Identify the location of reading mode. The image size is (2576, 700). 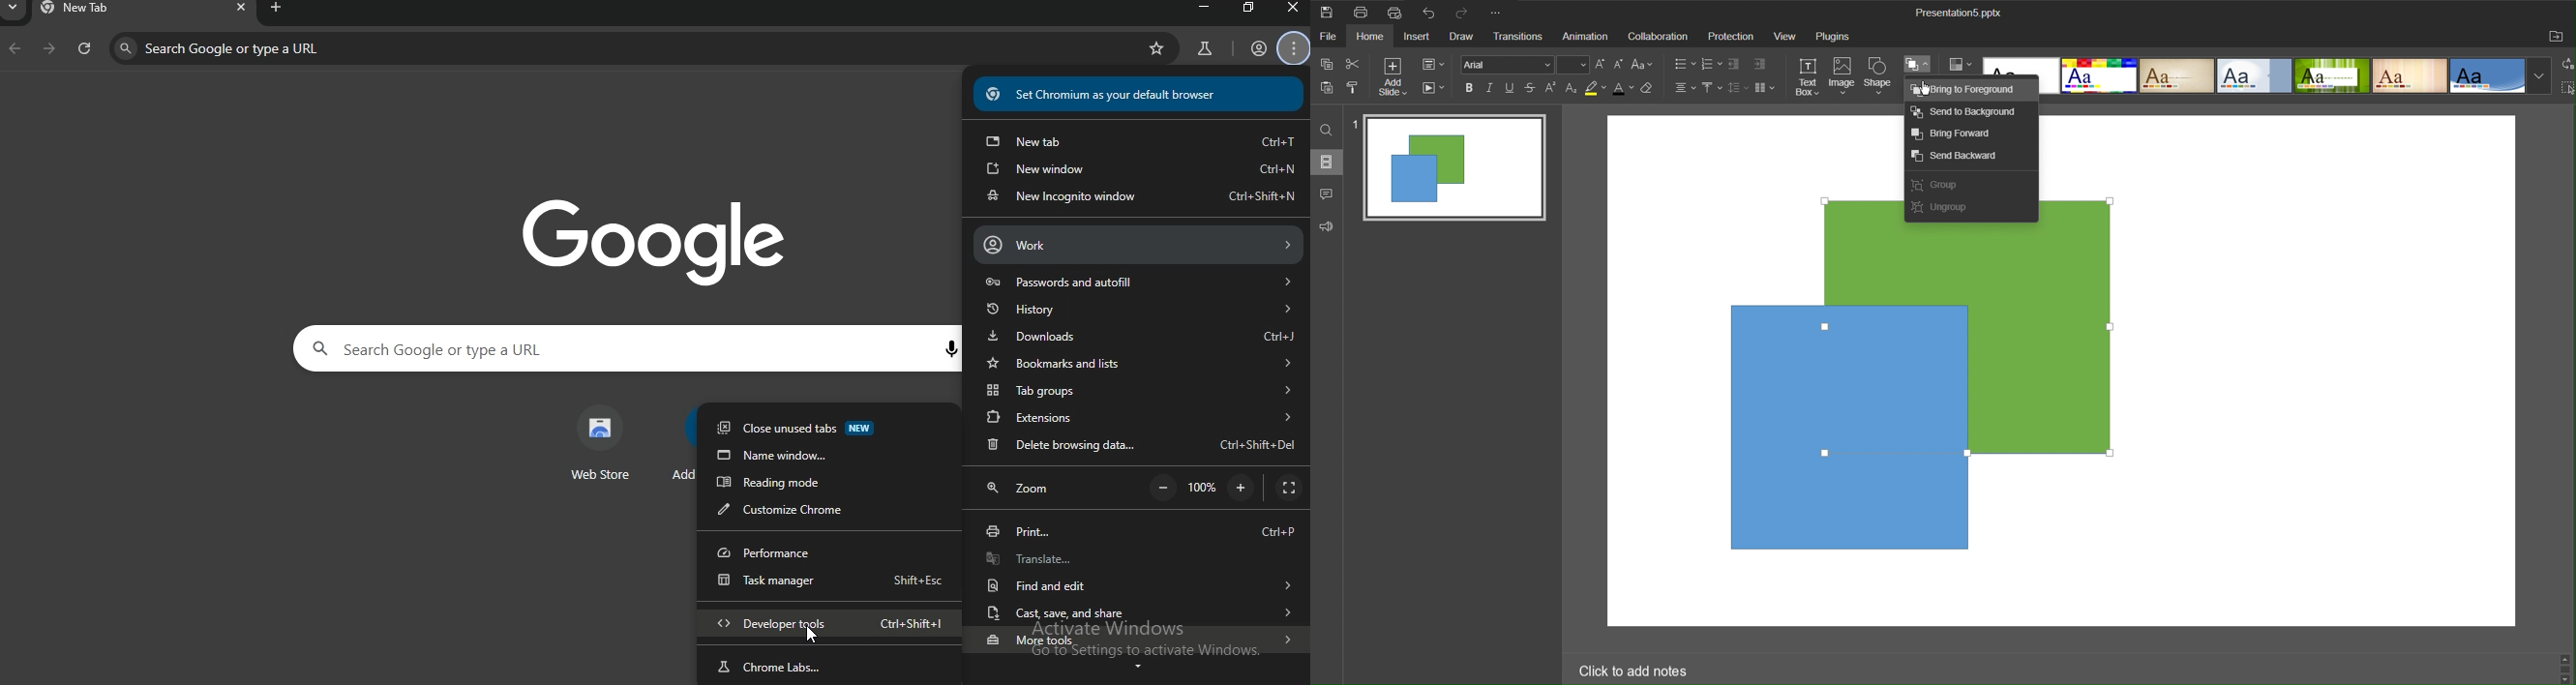
(824, 485).